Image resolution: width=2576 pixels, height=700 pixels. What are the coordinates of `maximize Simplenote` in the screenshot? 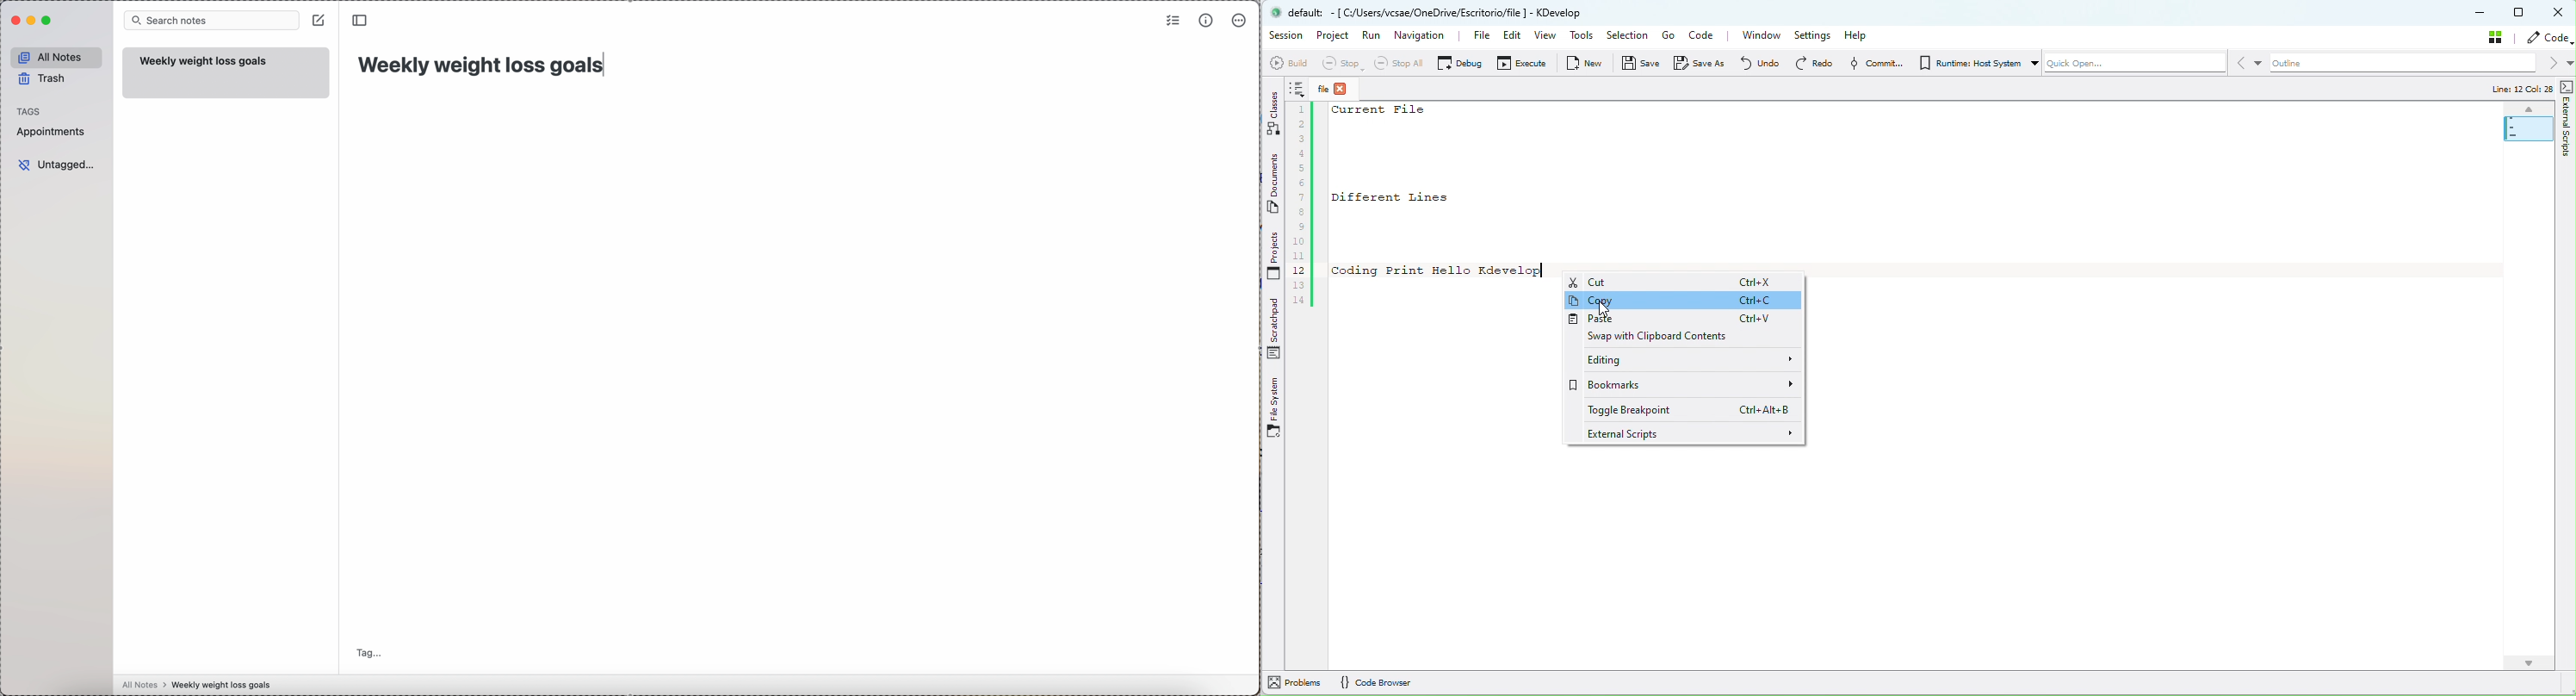 It's located at (48, 20).